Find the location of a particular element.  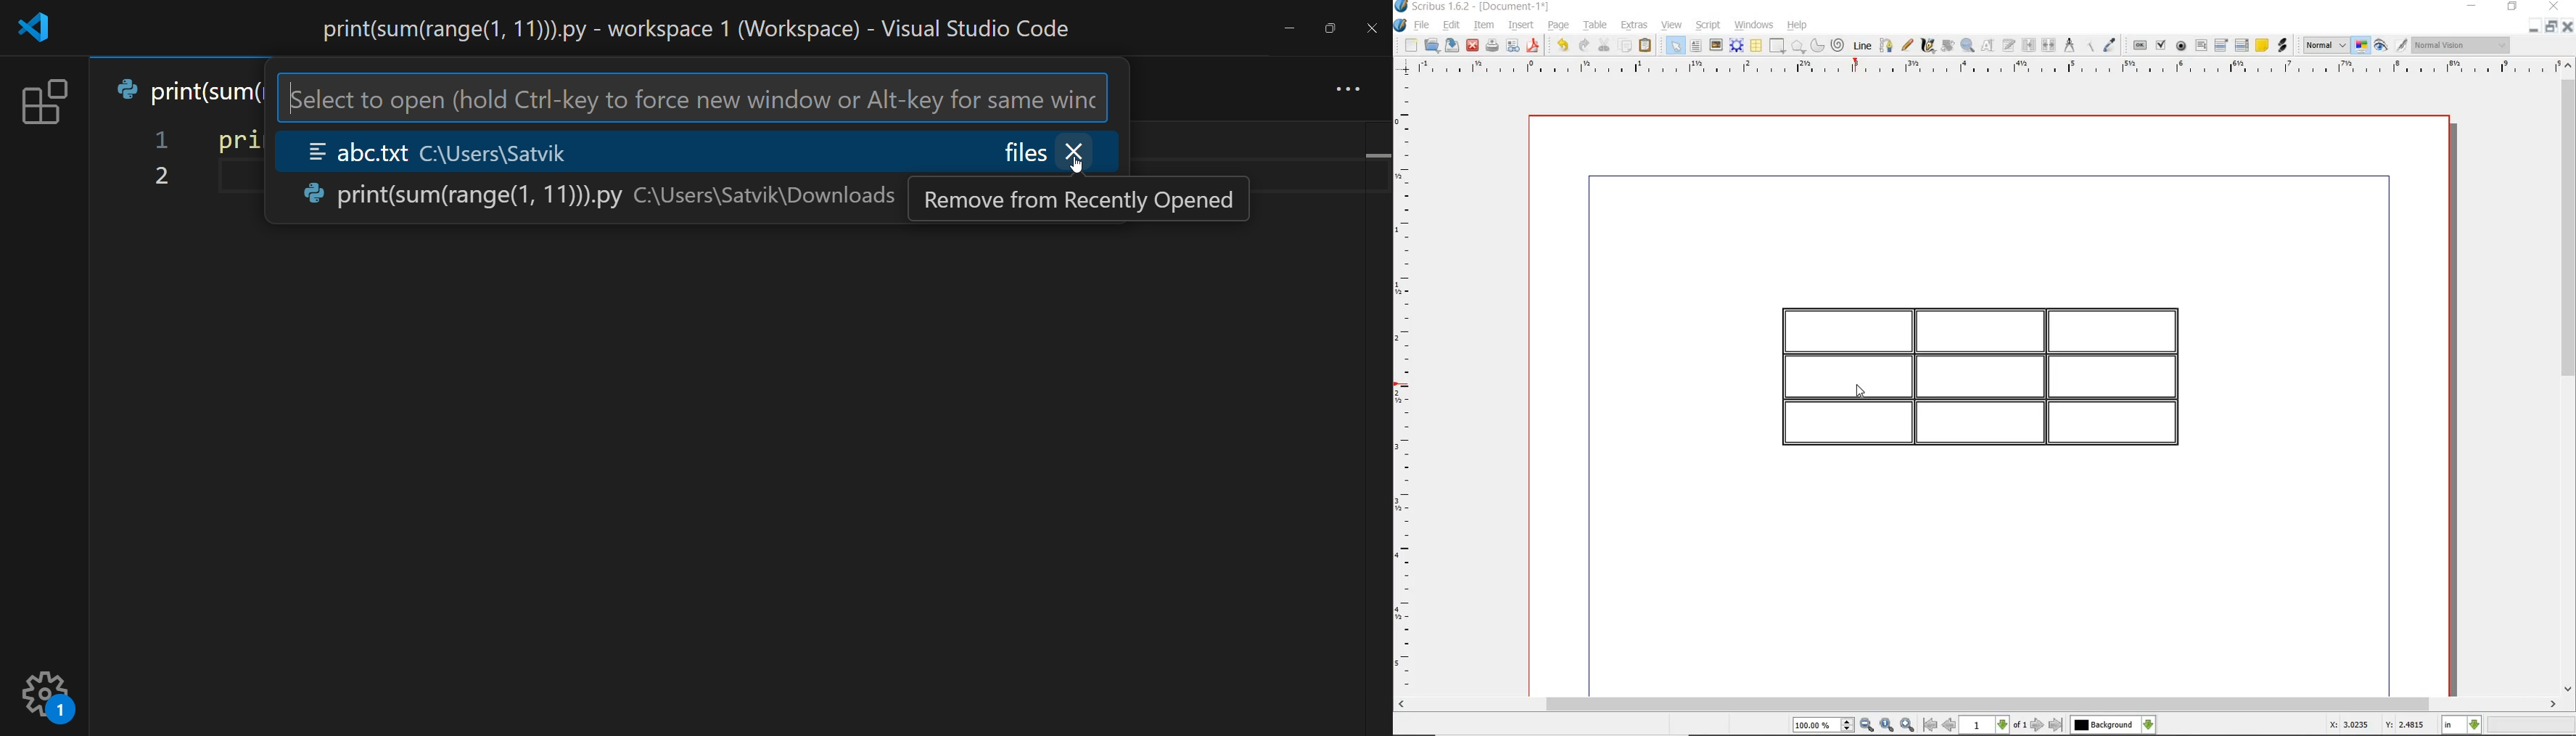

table is located at coordinates (1756, 47).